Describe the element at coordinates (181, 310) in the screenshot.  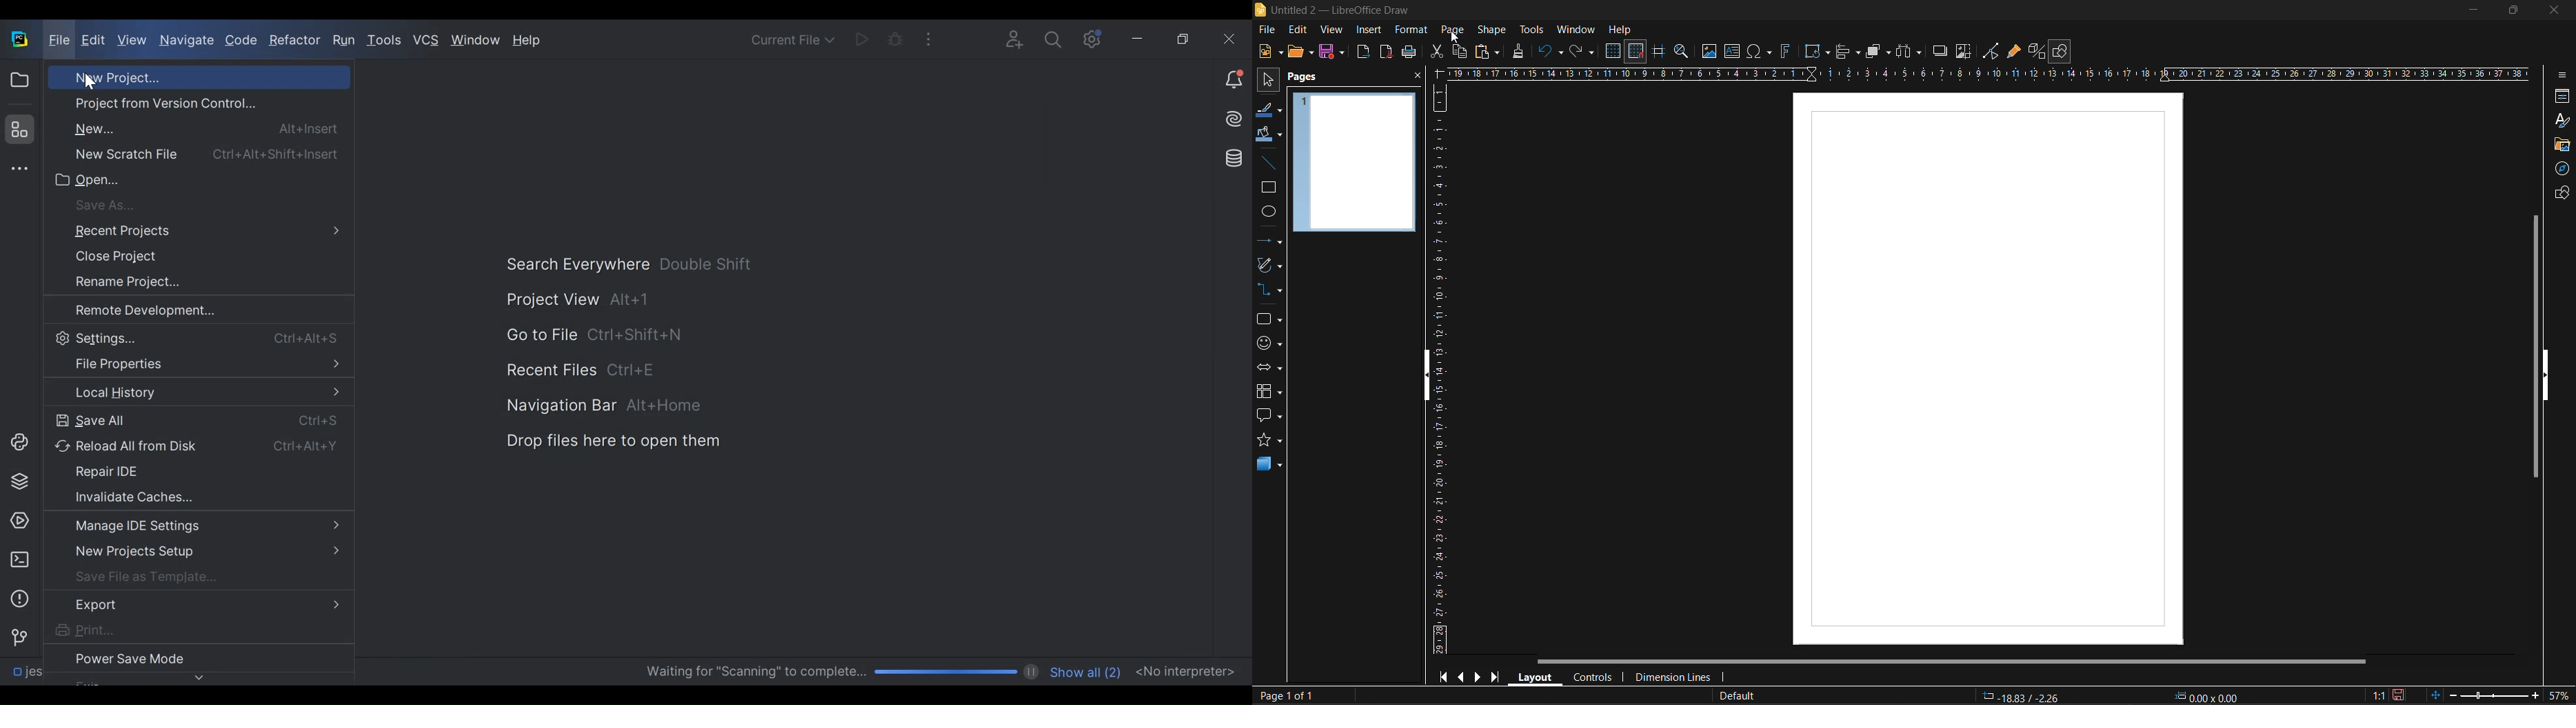
I see `Remote Development` at that location.